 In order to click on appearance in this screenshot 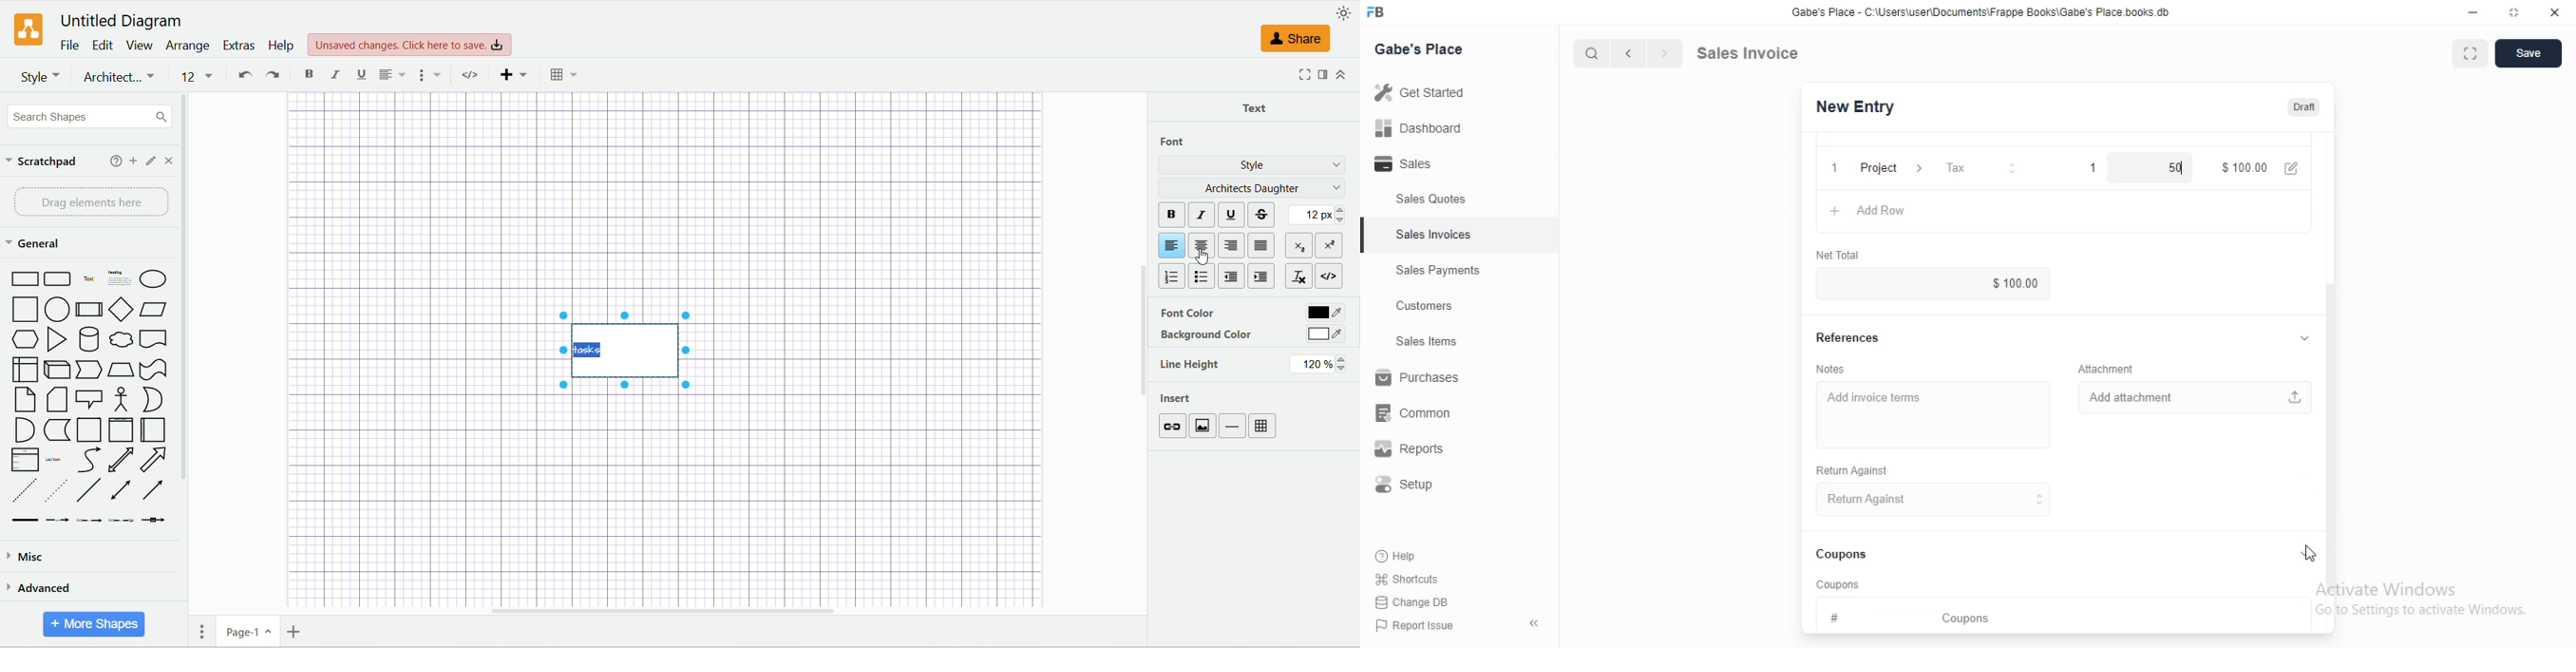, I will do `click(1343, 13)`.